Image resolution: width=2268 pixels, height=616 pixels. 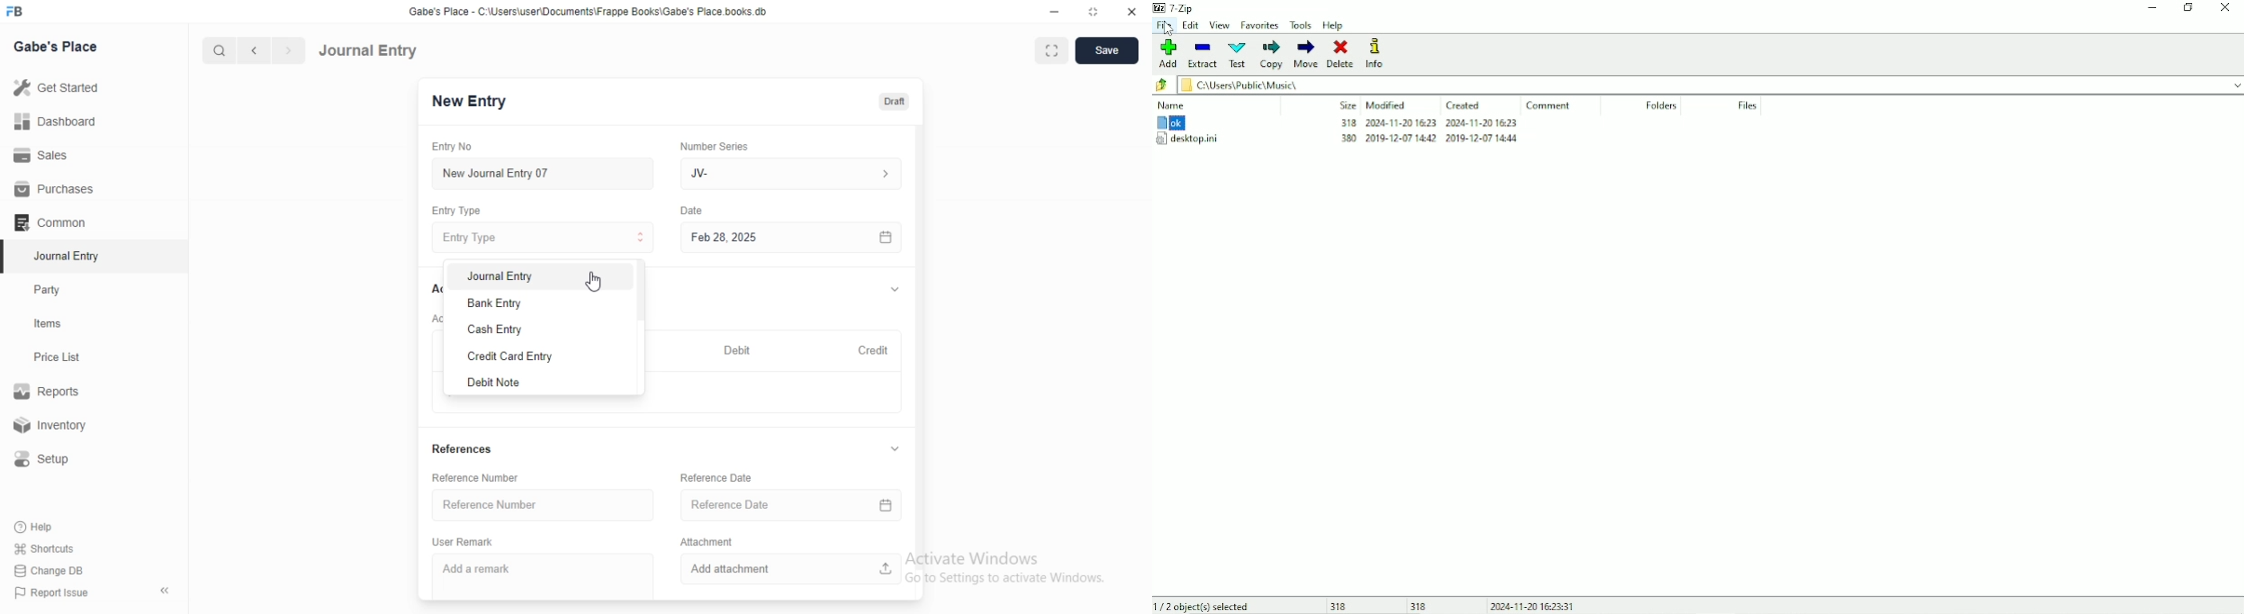 I want to click on Add attachment, so click(x=790, y=570).